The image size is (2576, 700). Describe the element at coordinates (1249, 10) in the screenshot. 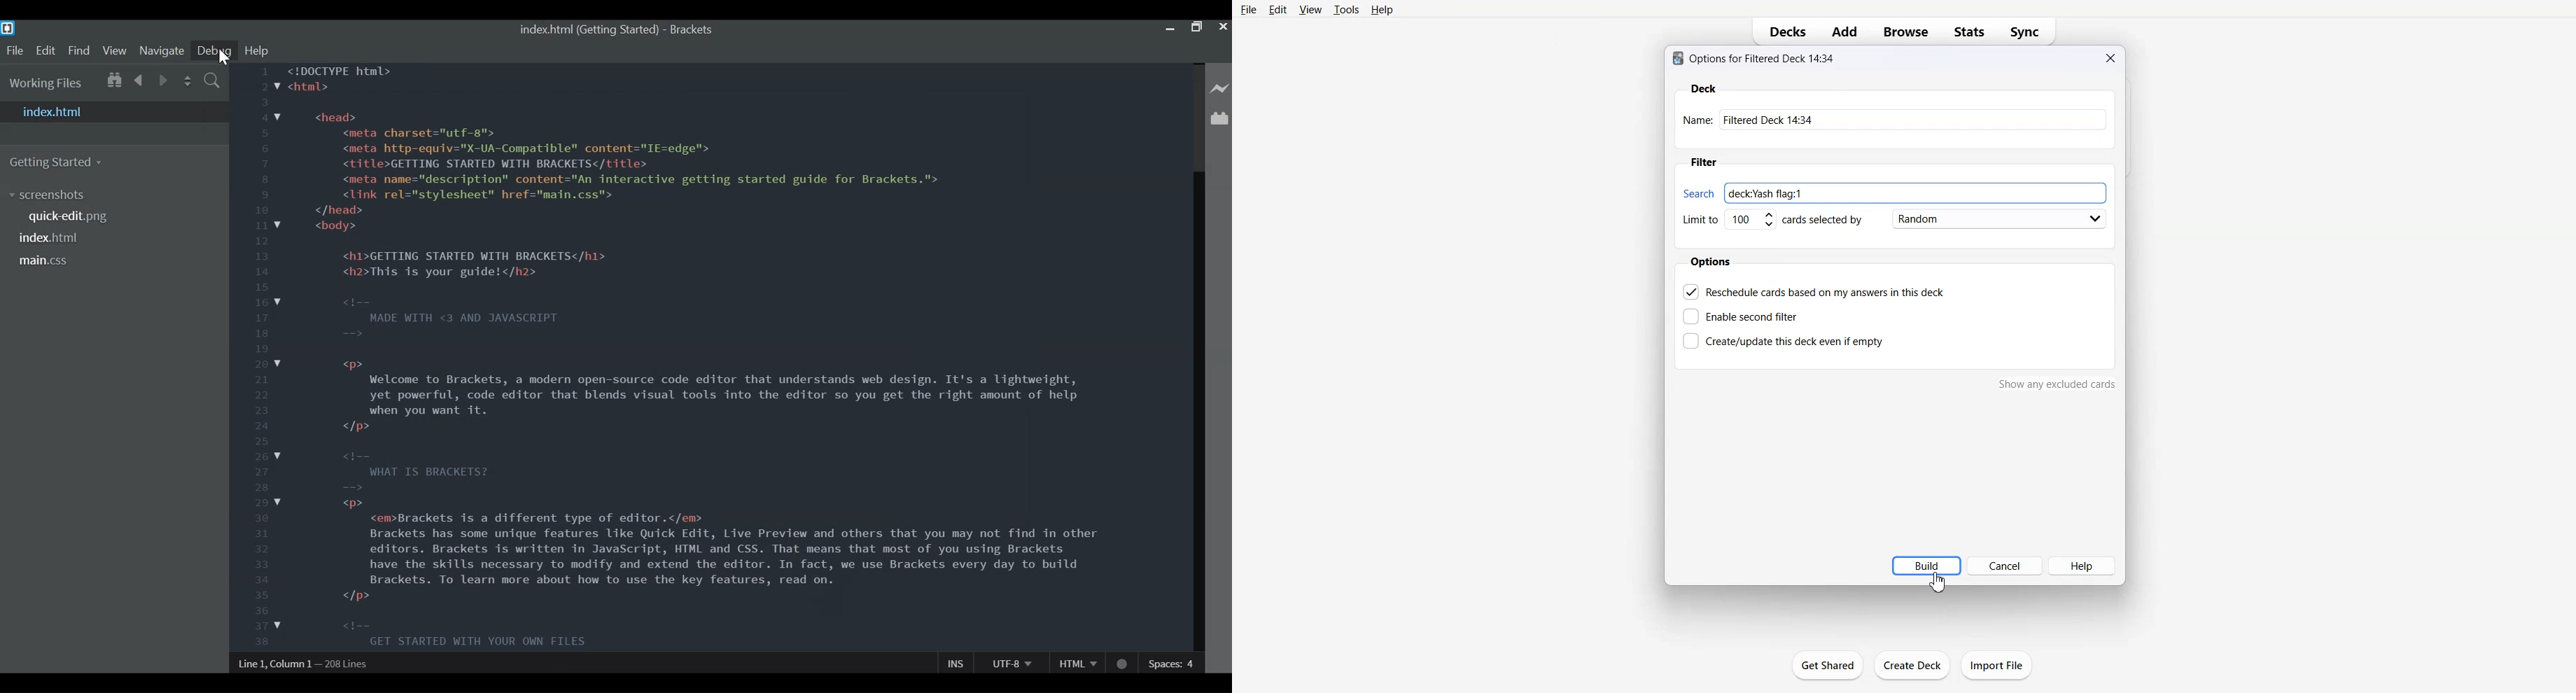

I see `File` at that location.